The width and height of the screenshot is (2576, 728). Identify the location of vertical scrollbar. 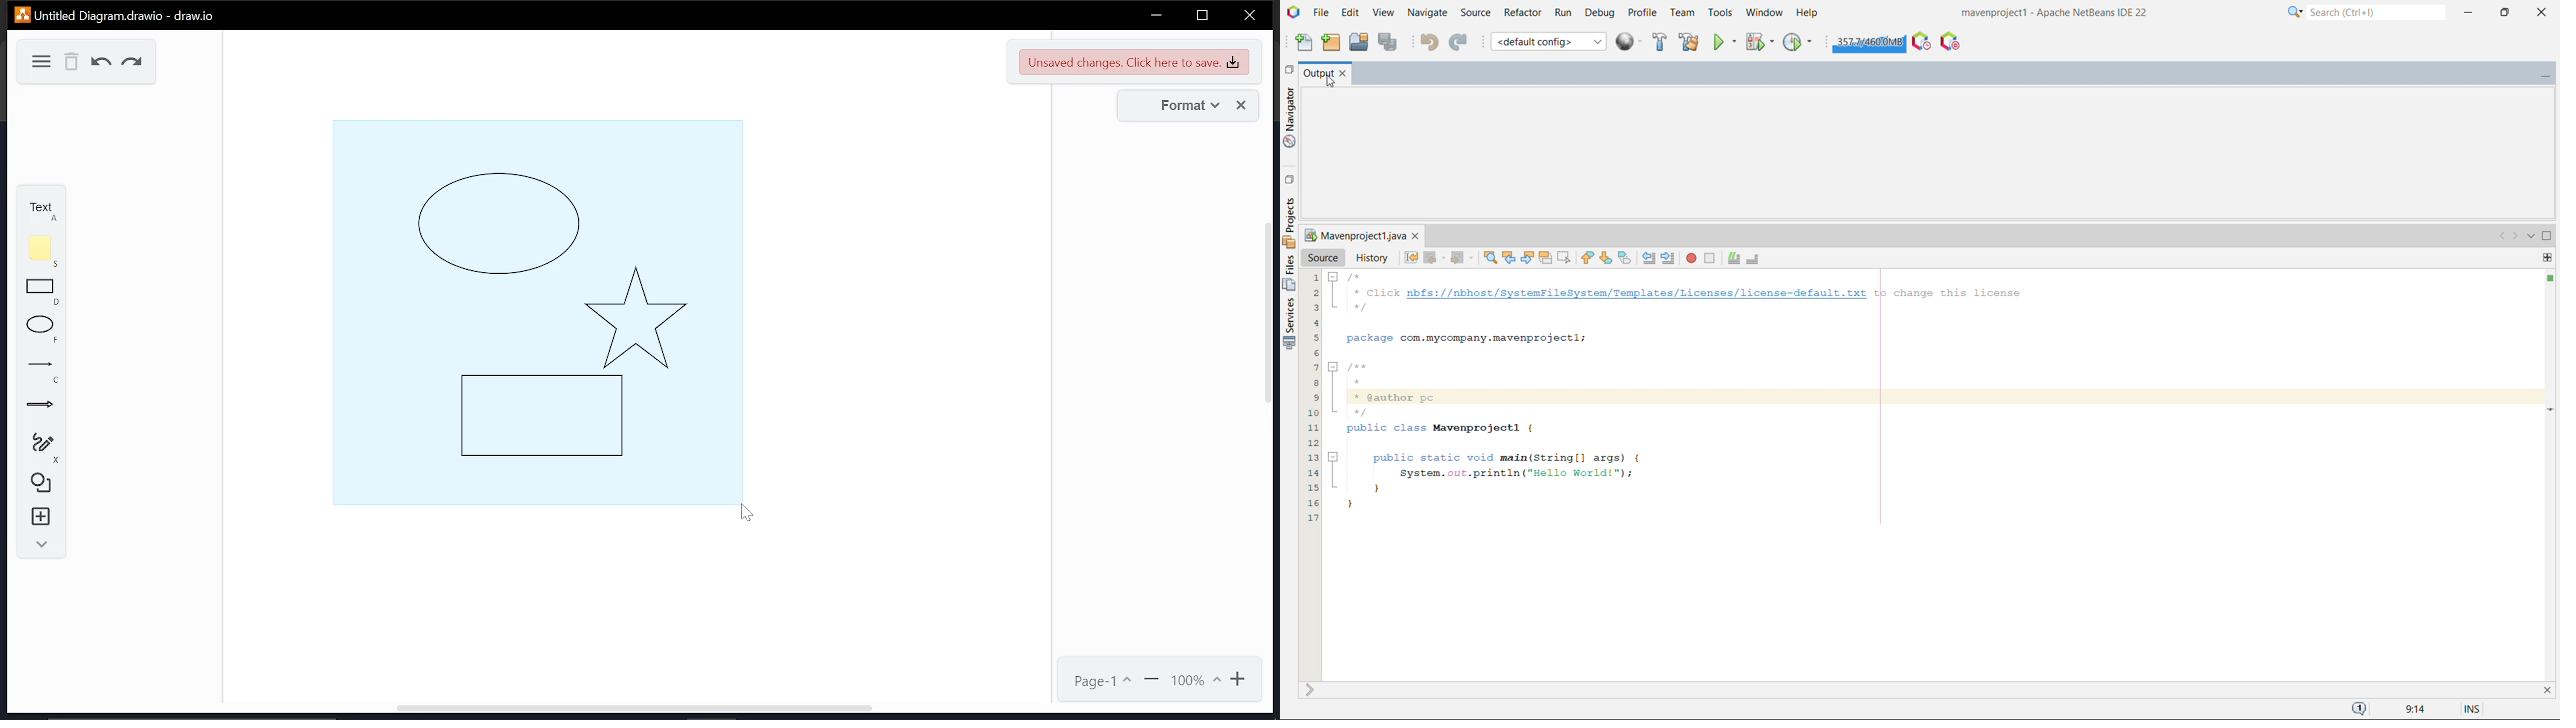
(1270, 320).